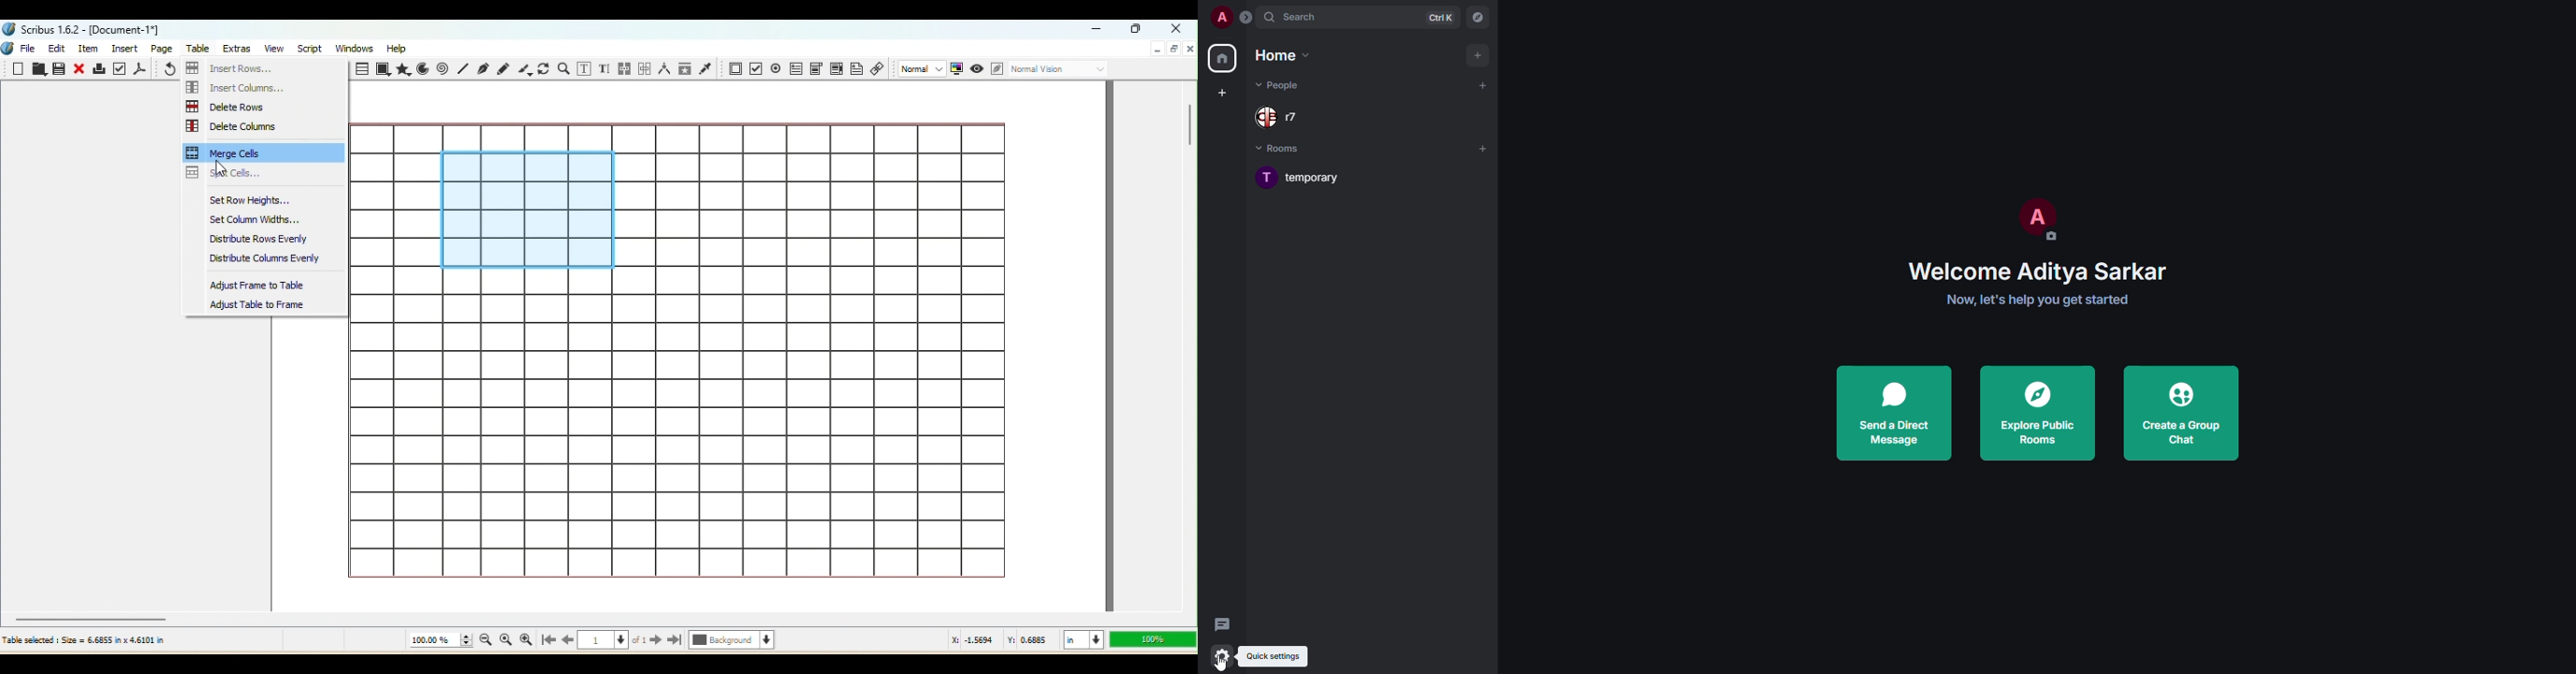 This screenshot has width=2576, height=700. What do you see at coordinates (1189, 344) in the screenshot?
I see `Vertical scroll bar` at bounding box center [1189, 344].